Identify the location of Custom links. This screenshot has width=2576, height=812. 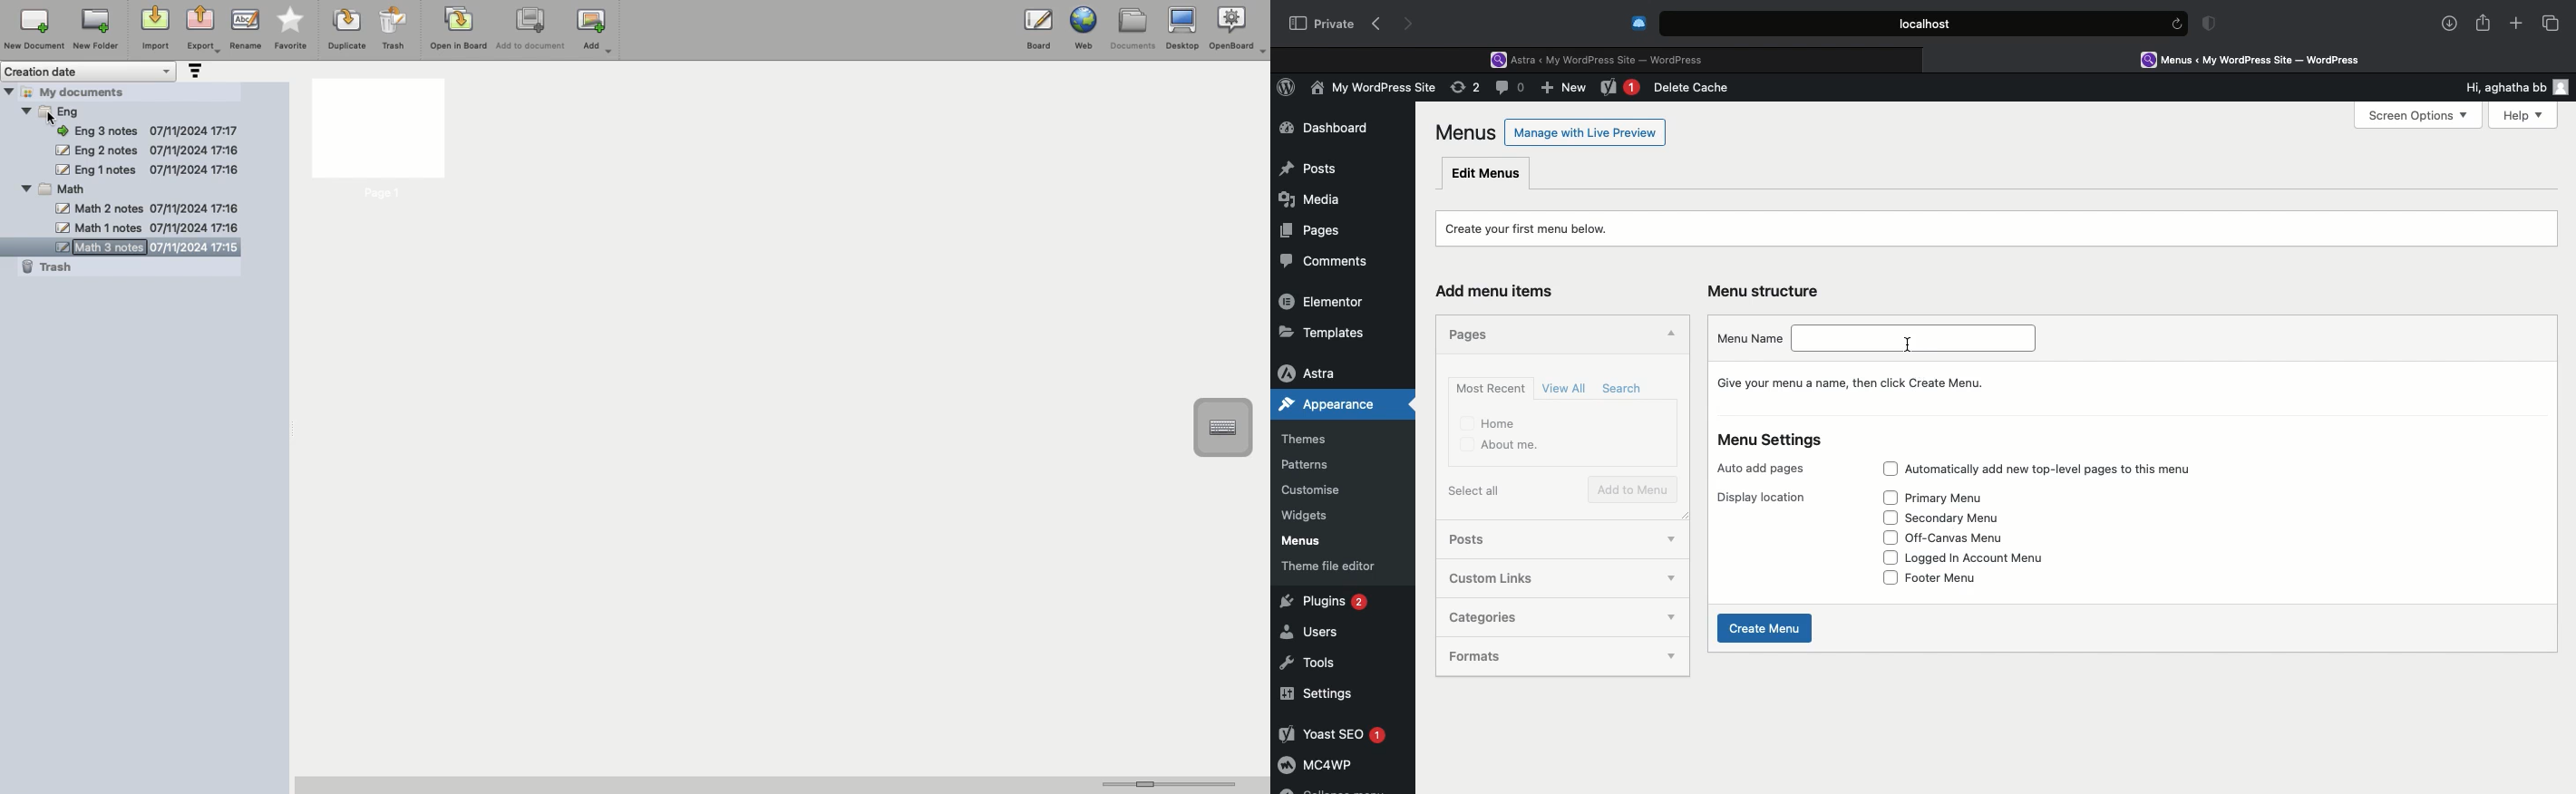
(1495, 579).